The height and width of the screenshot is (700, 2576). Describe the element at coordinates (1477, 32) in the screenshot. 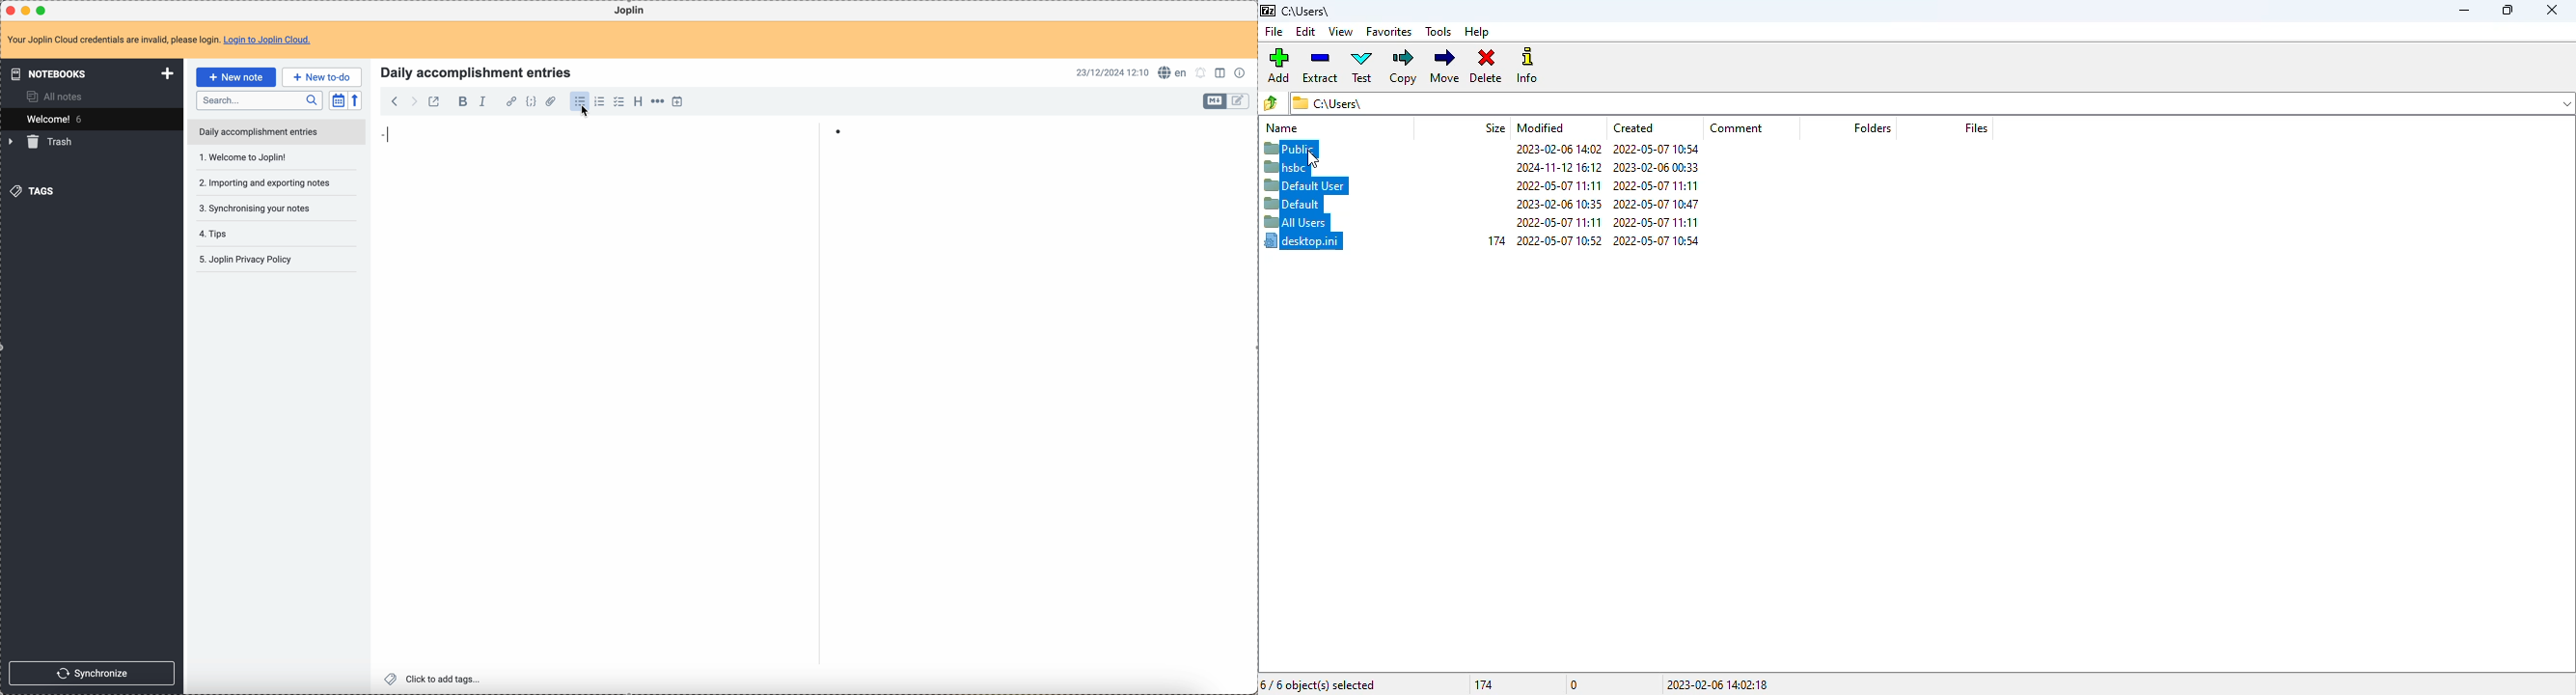

I see `help` at that location.